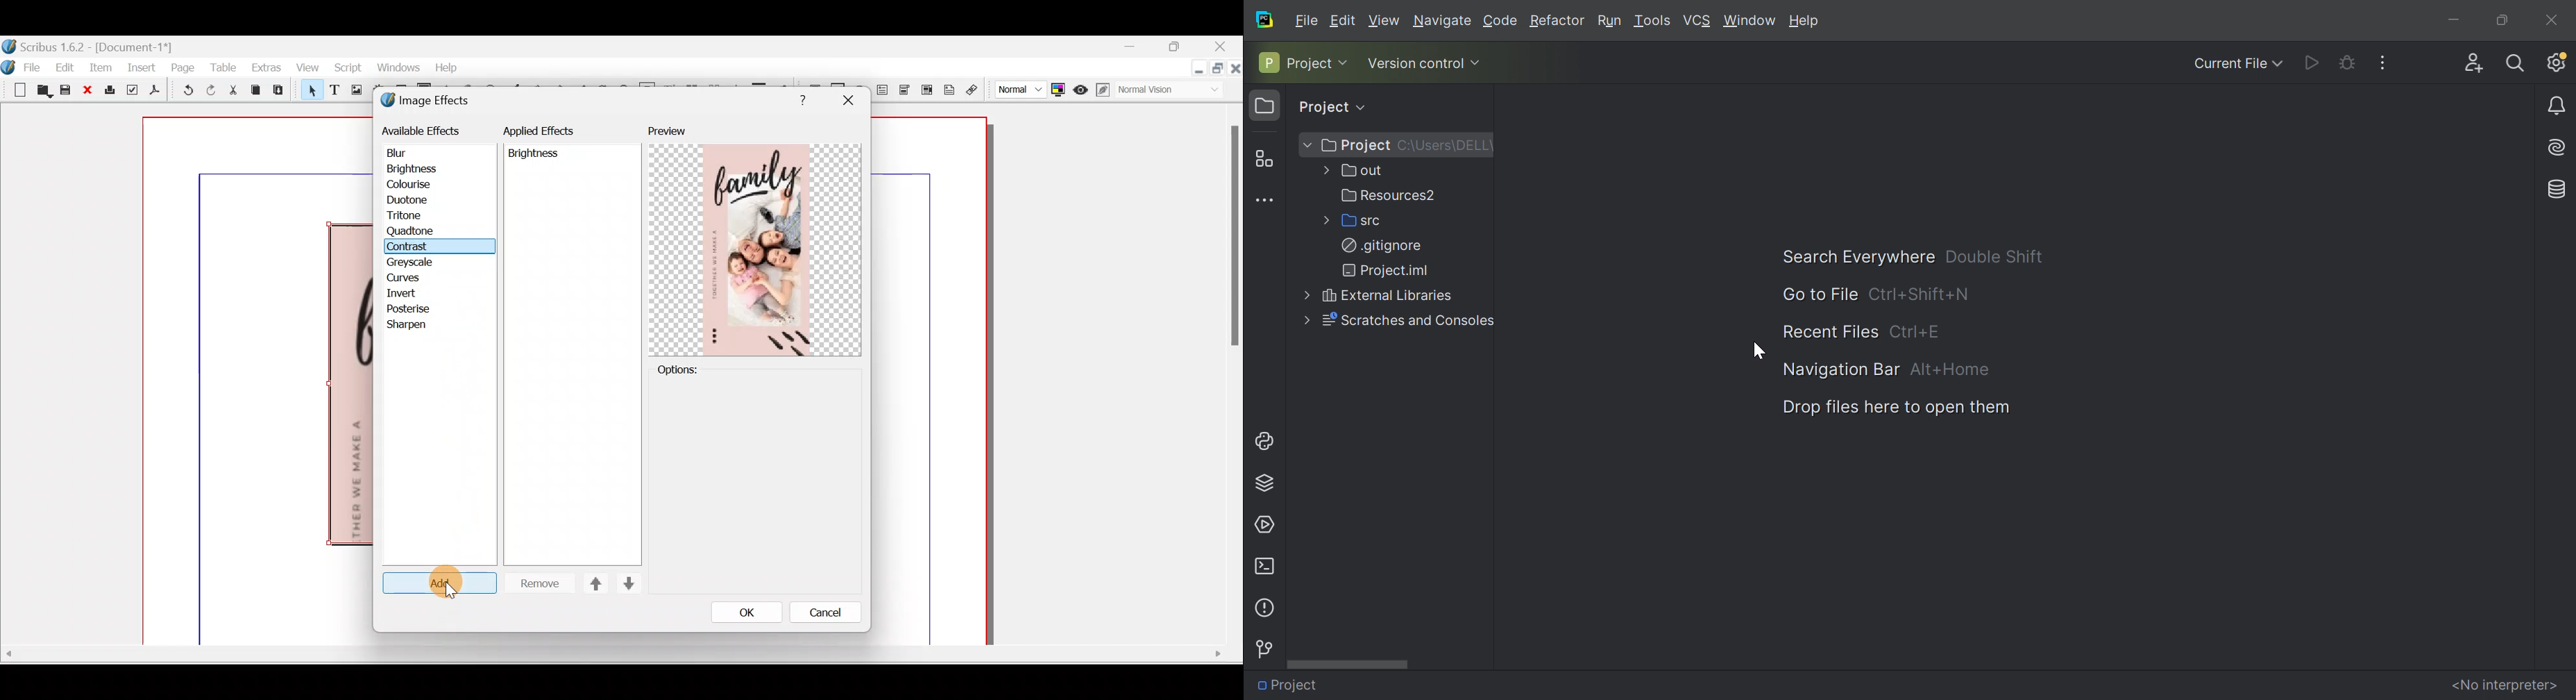  What do you see at coordinates (1198, 69) in the screenshot?
I see `Minimise` at bounding box center [1198, 69].